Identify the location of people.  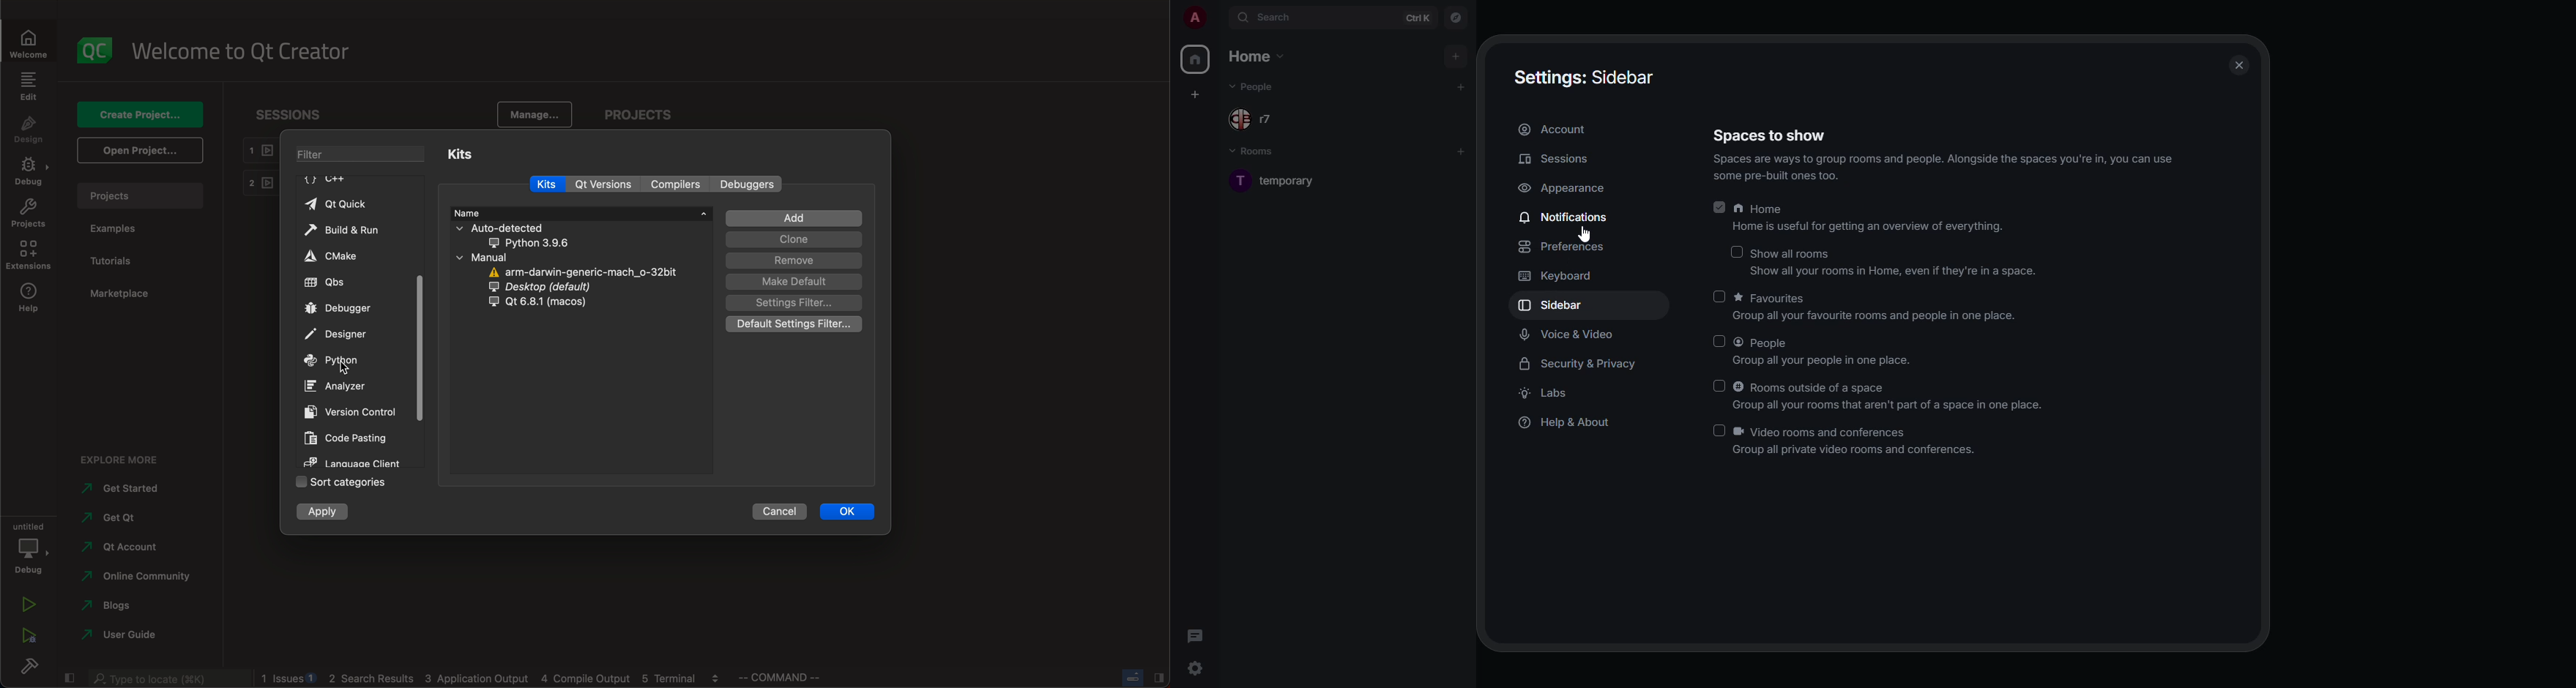
(1826, 352).